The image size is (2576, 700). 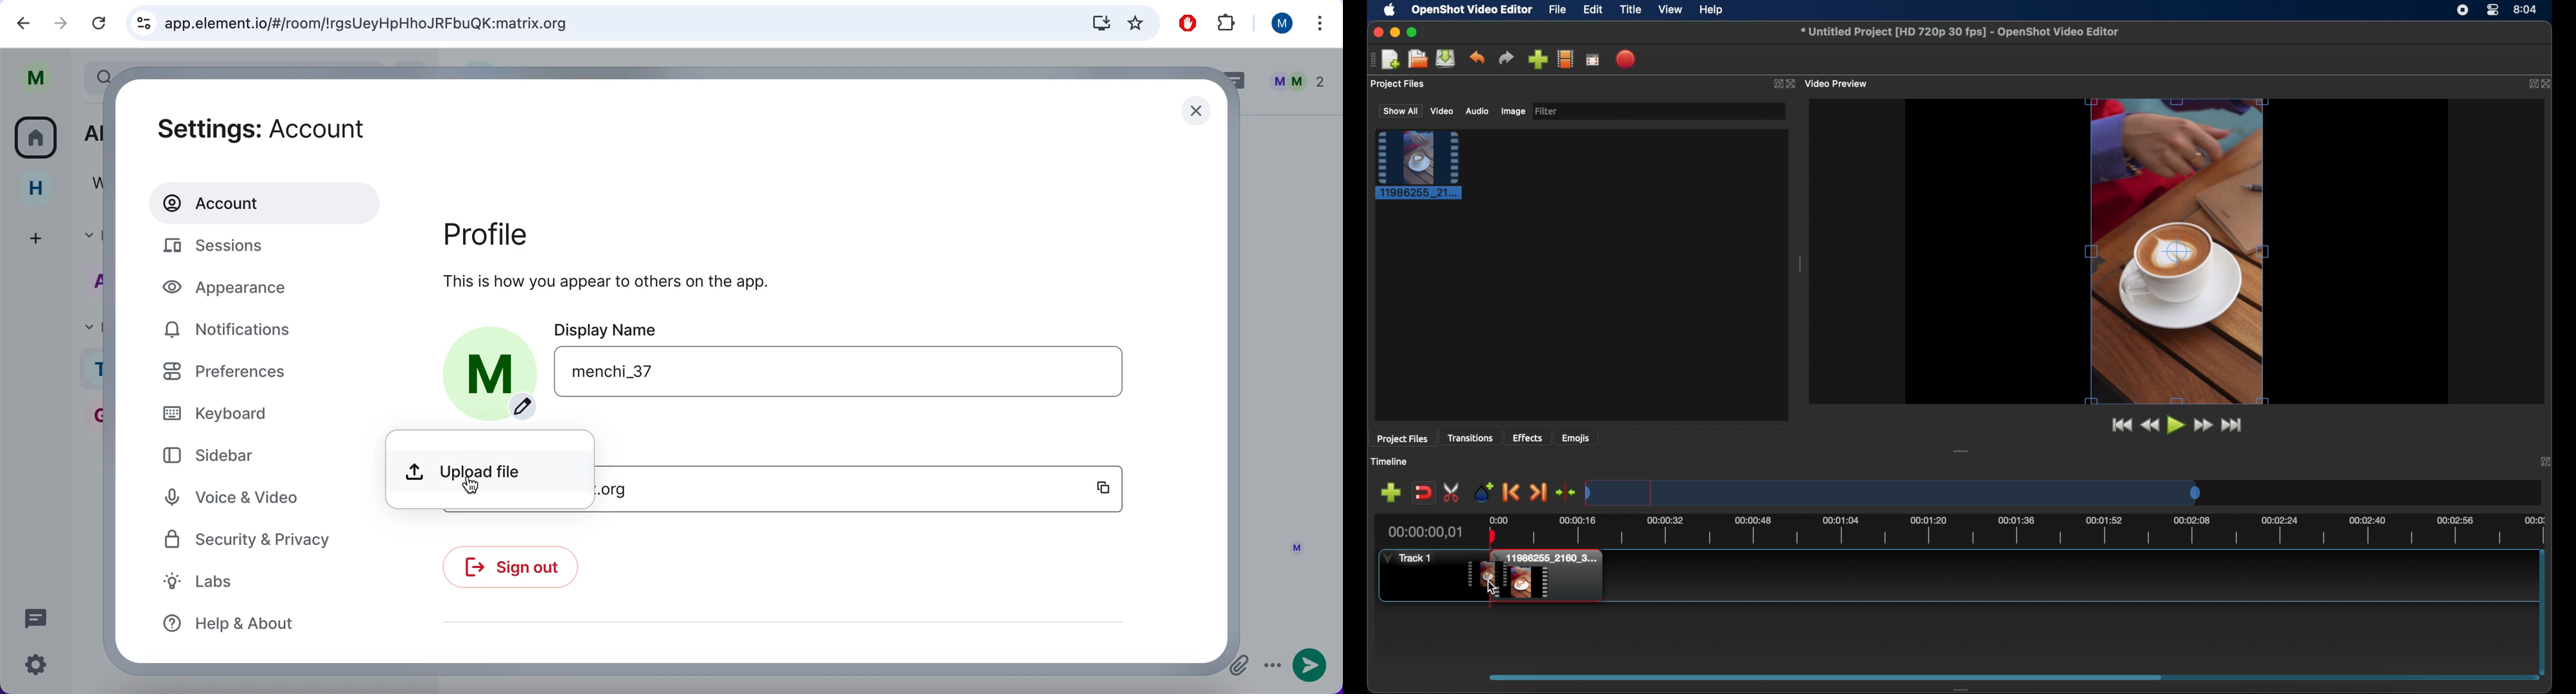 What do you see at coordinates (1196, 111) in the screenshot?
I see `close` at bounding box center [1196, 111].